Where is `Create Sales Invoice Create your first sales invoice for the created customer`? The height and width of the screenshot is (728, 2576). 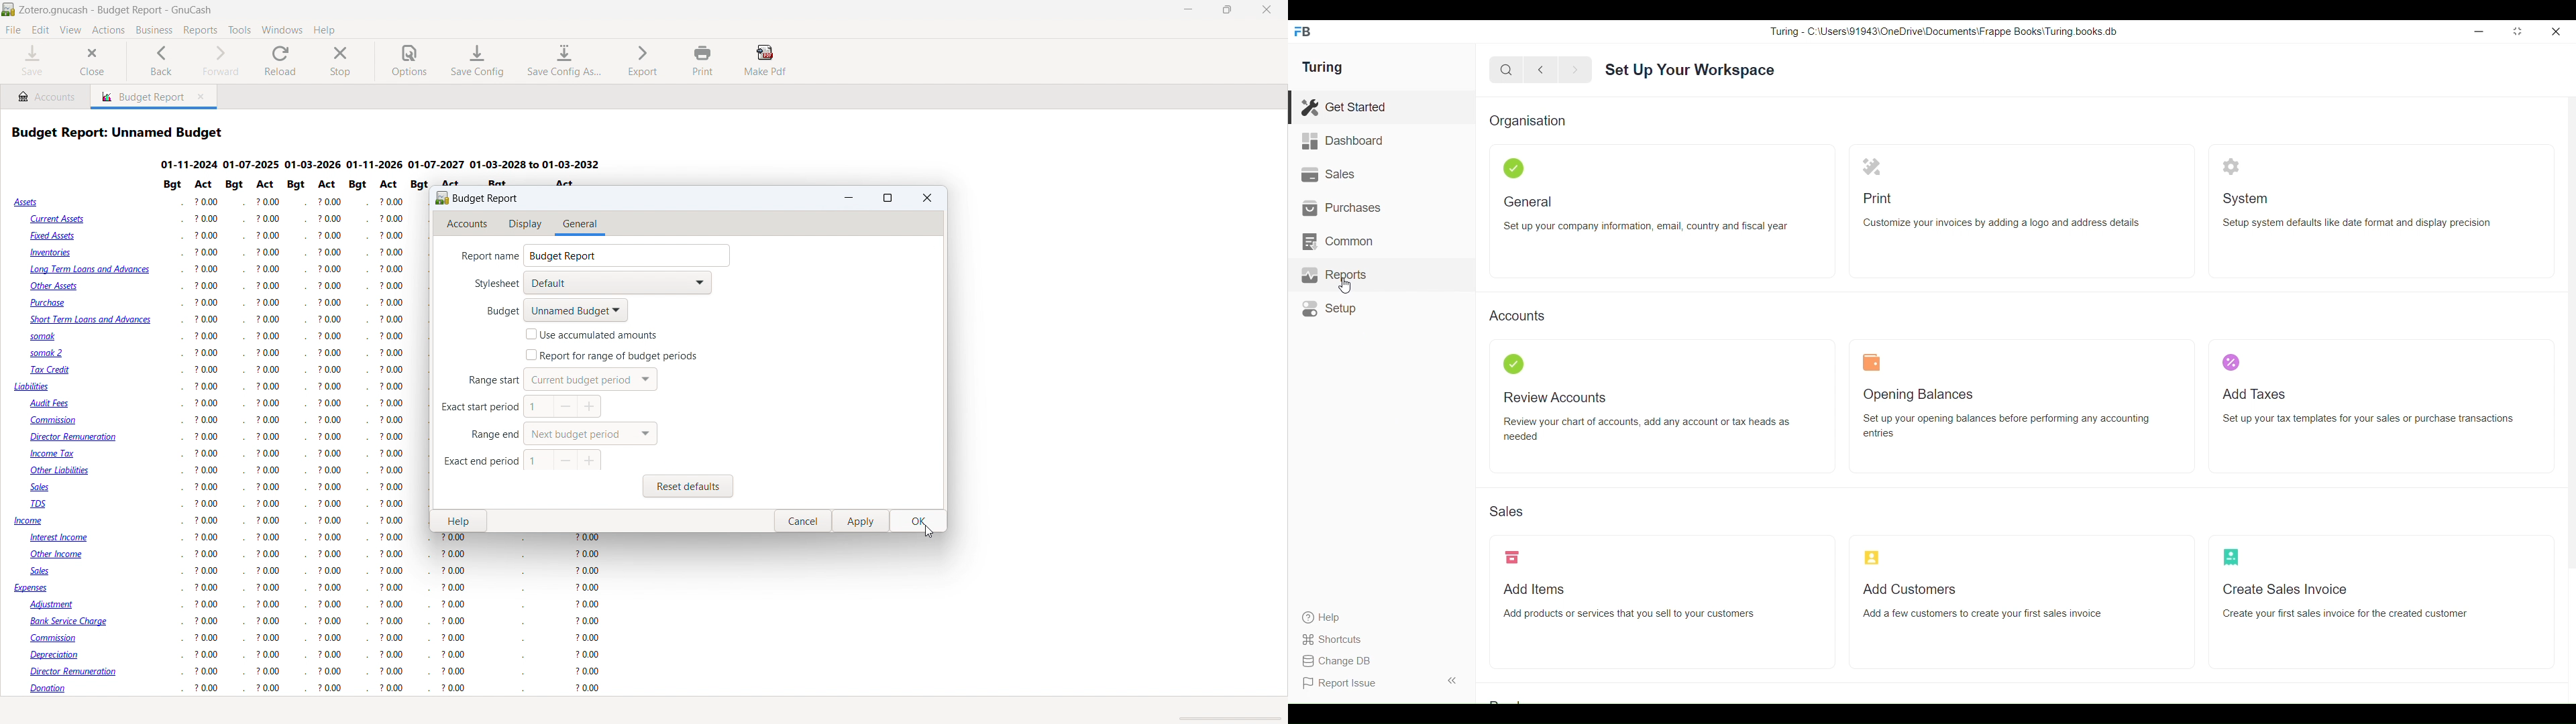 Create Sales Invoice Create your first sales invoice for the created customer is located at coordinates (2345, 601).